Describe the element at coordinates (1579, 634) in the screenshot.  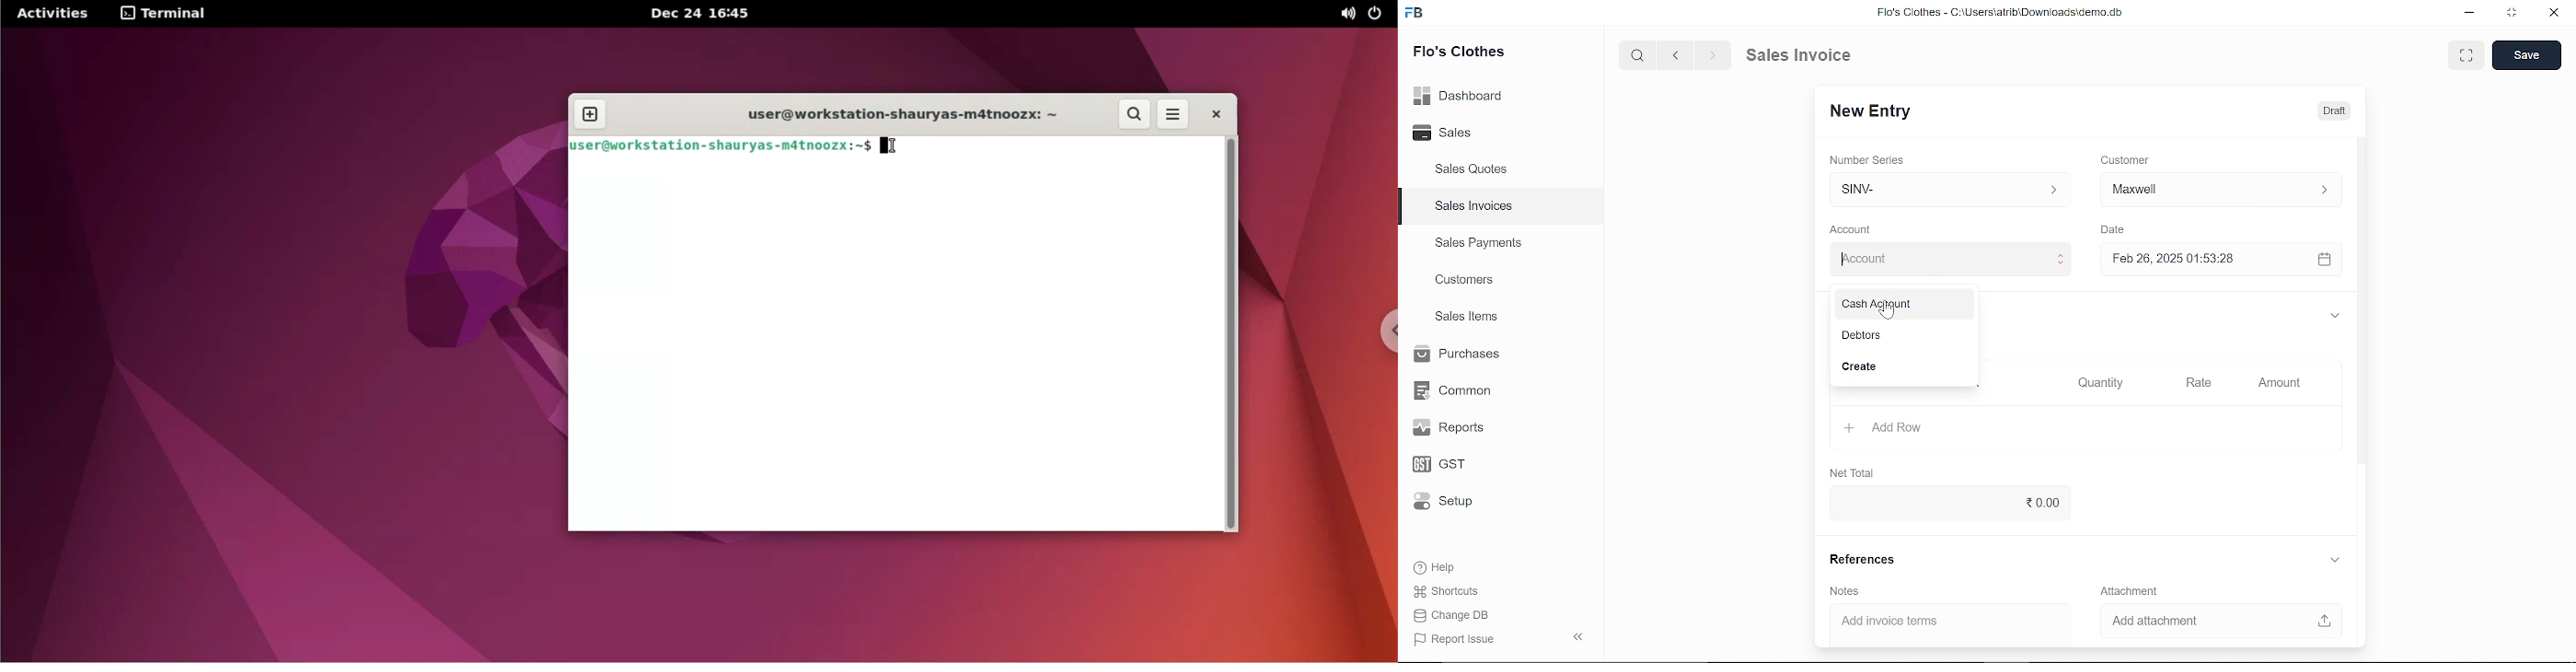
I see `hide` at that location.